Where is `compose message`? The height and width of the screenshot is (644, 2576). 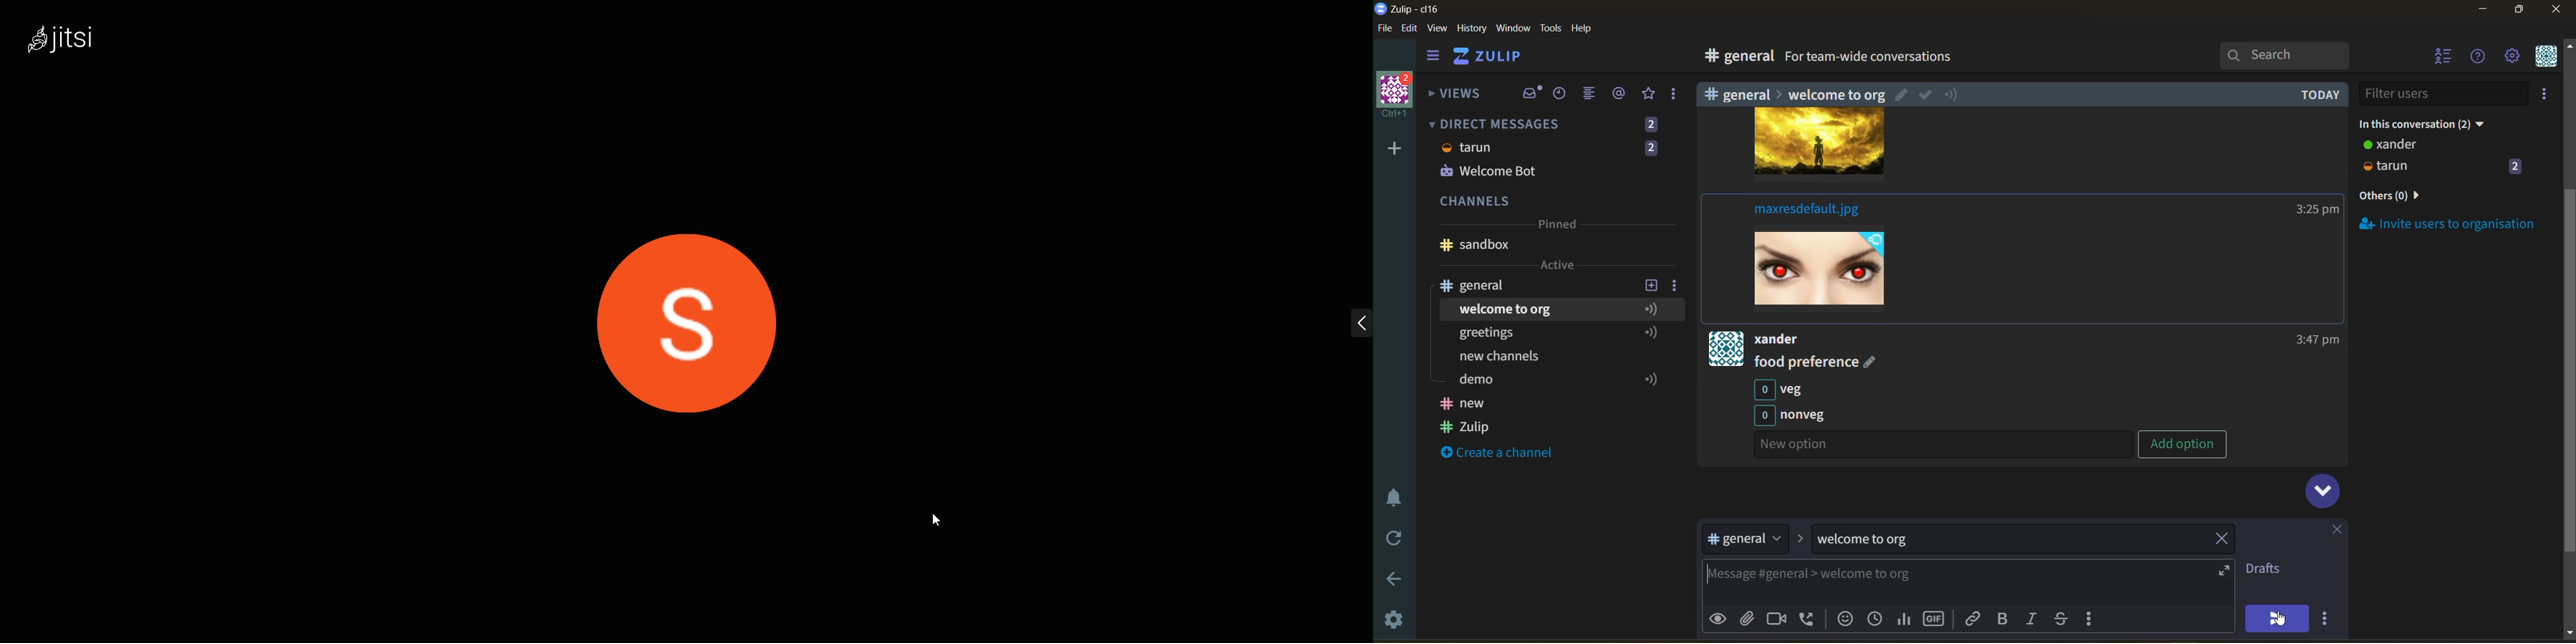 compose message is located at coordinates (1959, 581).